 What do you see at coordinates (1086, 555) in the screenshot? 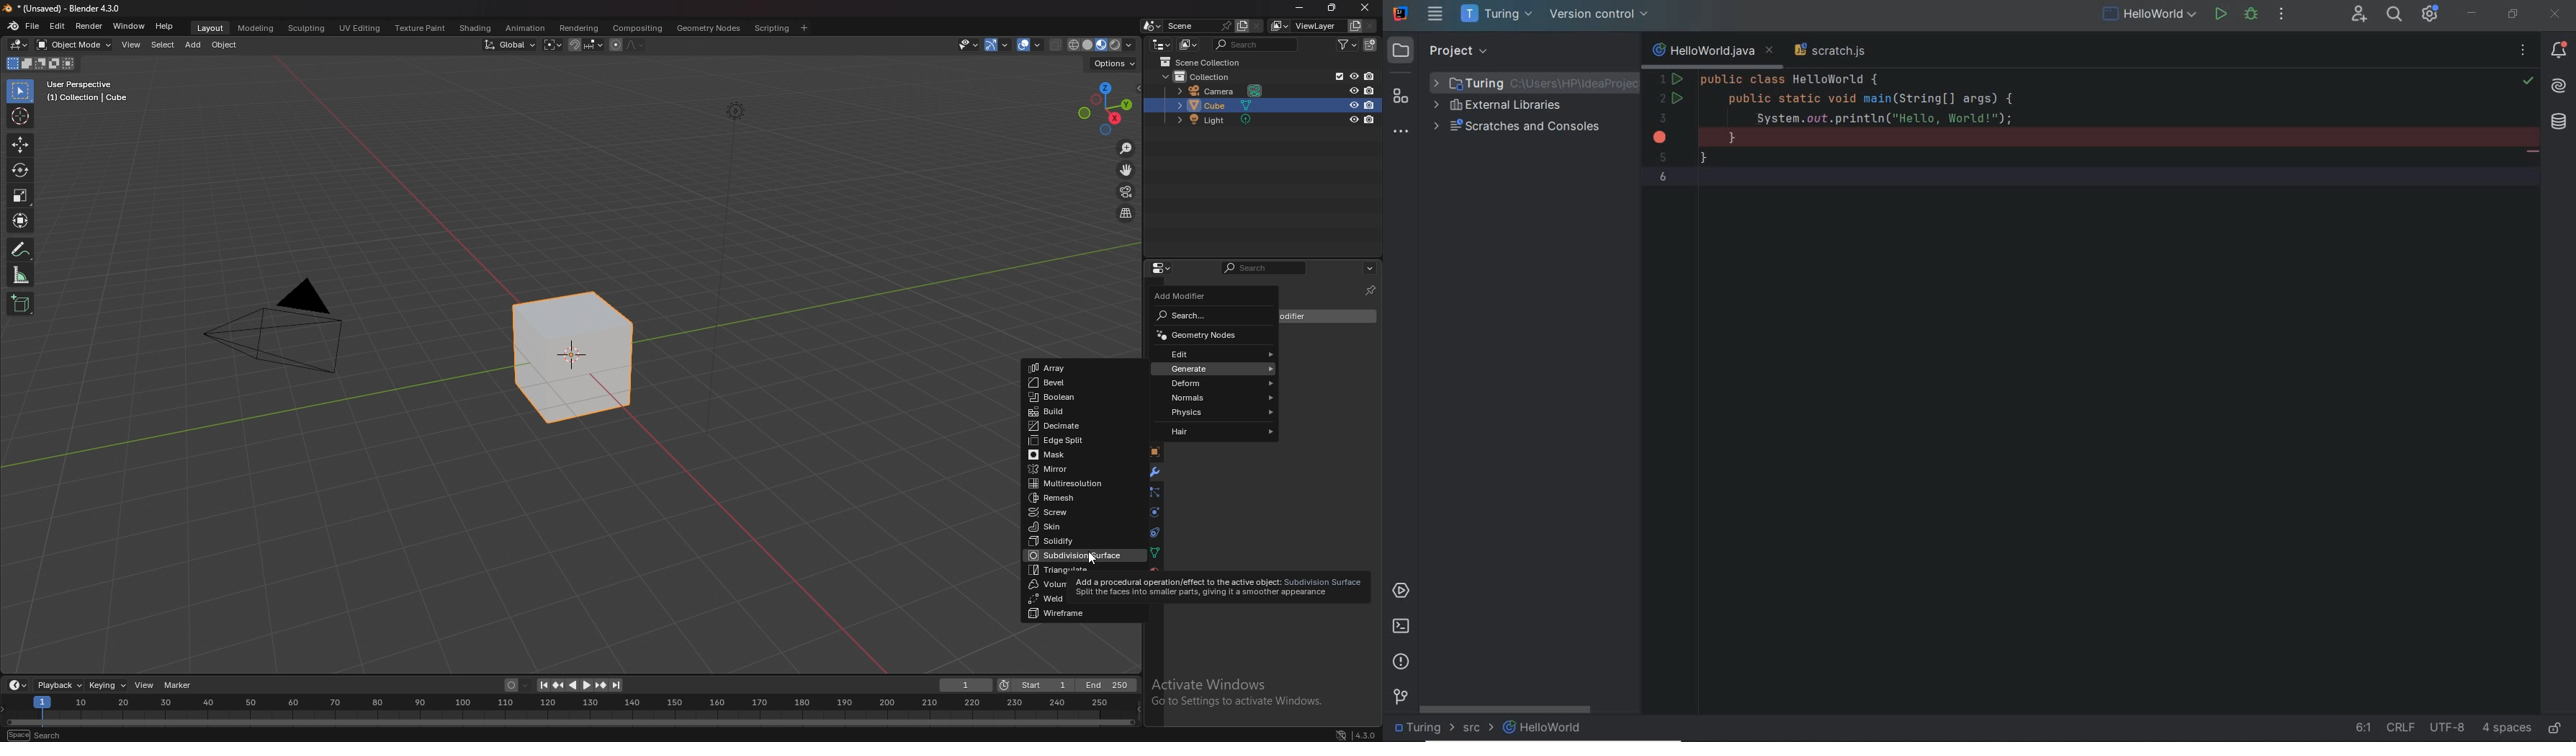
I see `sub division surface` at bounding box center [1086, 555].